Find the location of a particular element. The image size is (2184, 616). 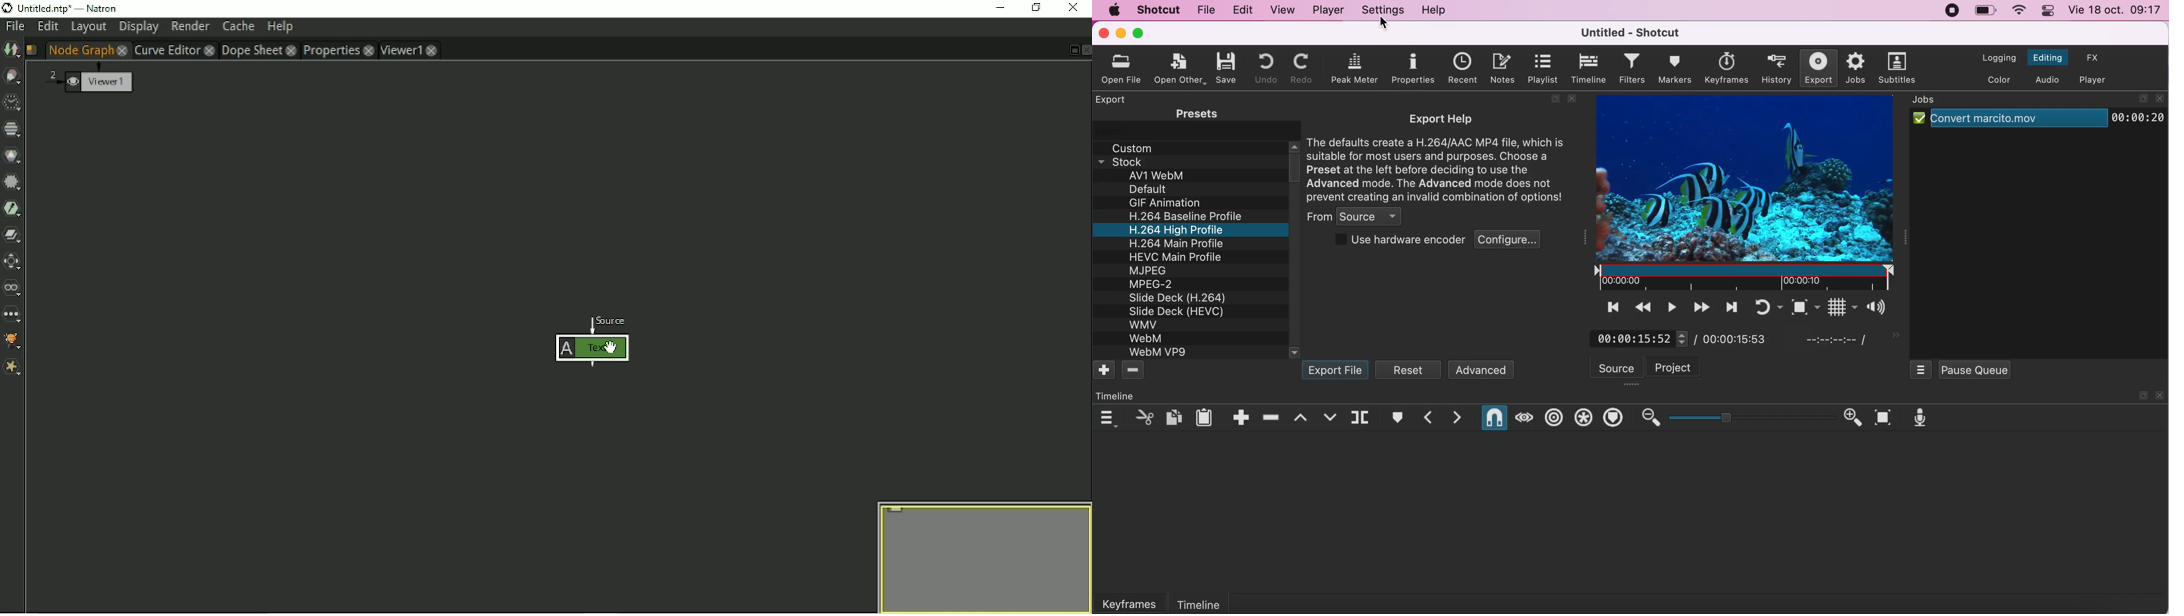

total duration is located at coordinates (1743, 338).